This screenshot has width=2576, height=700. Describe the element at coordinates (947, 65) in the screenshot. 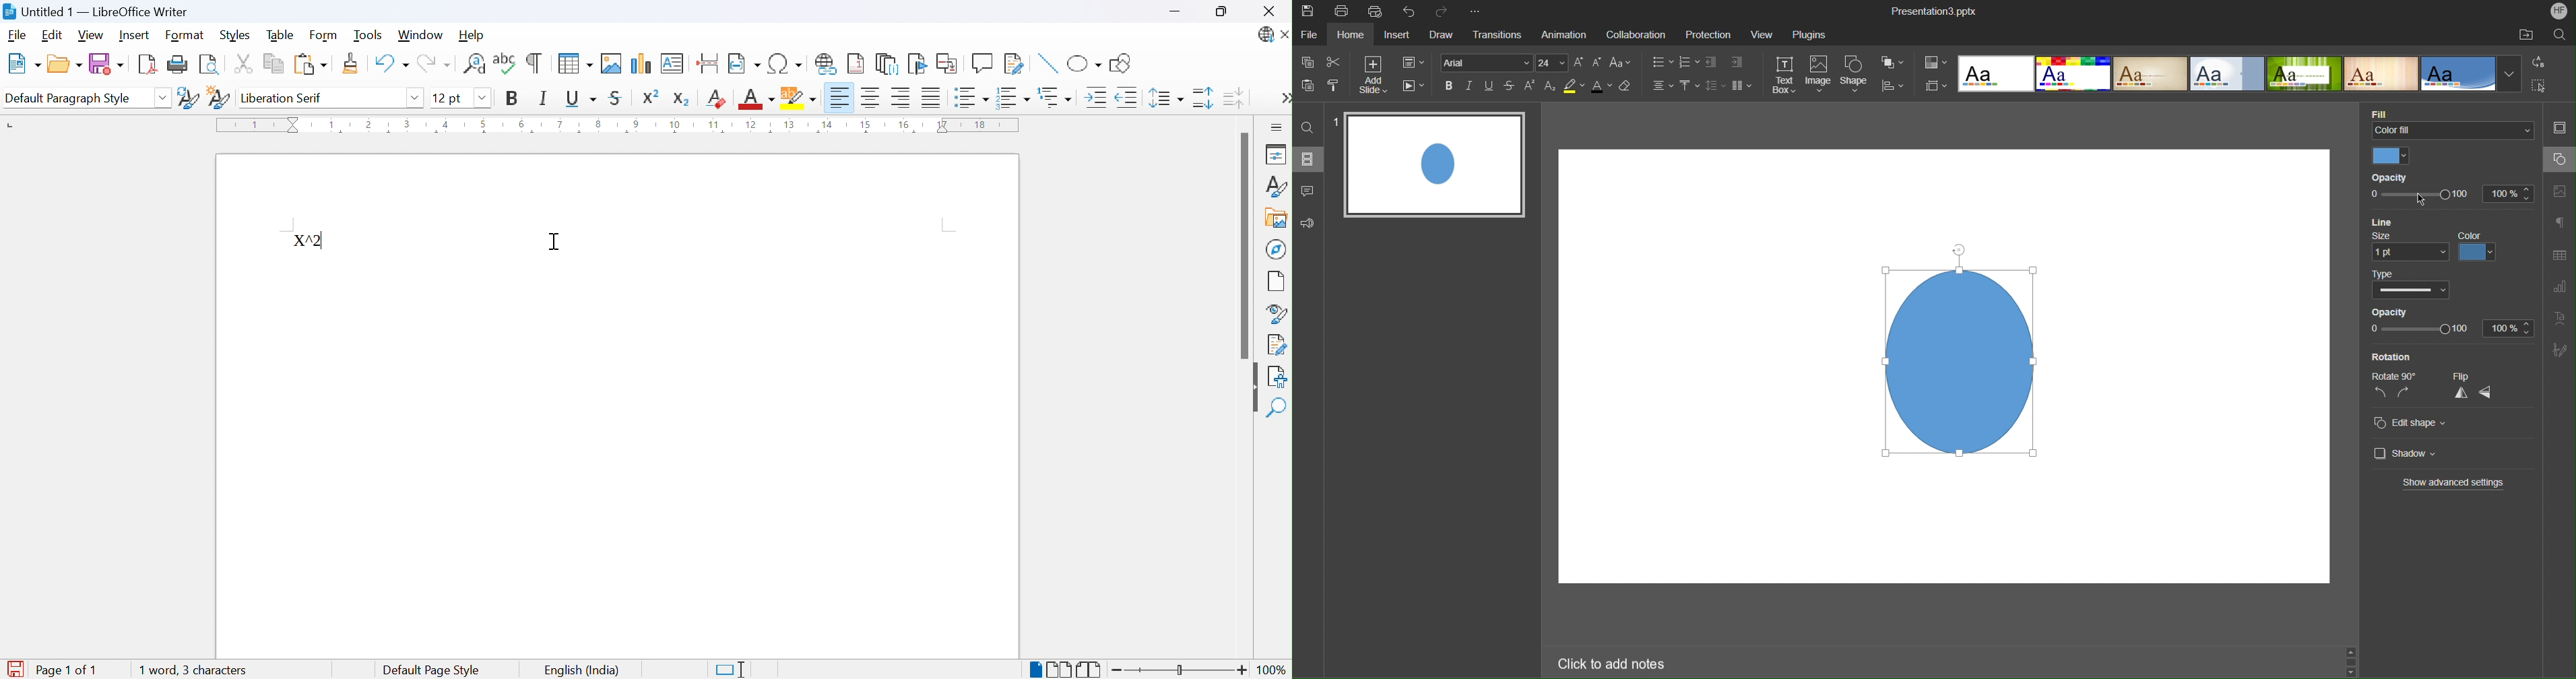

I see `Insert cross-reference` at that location.